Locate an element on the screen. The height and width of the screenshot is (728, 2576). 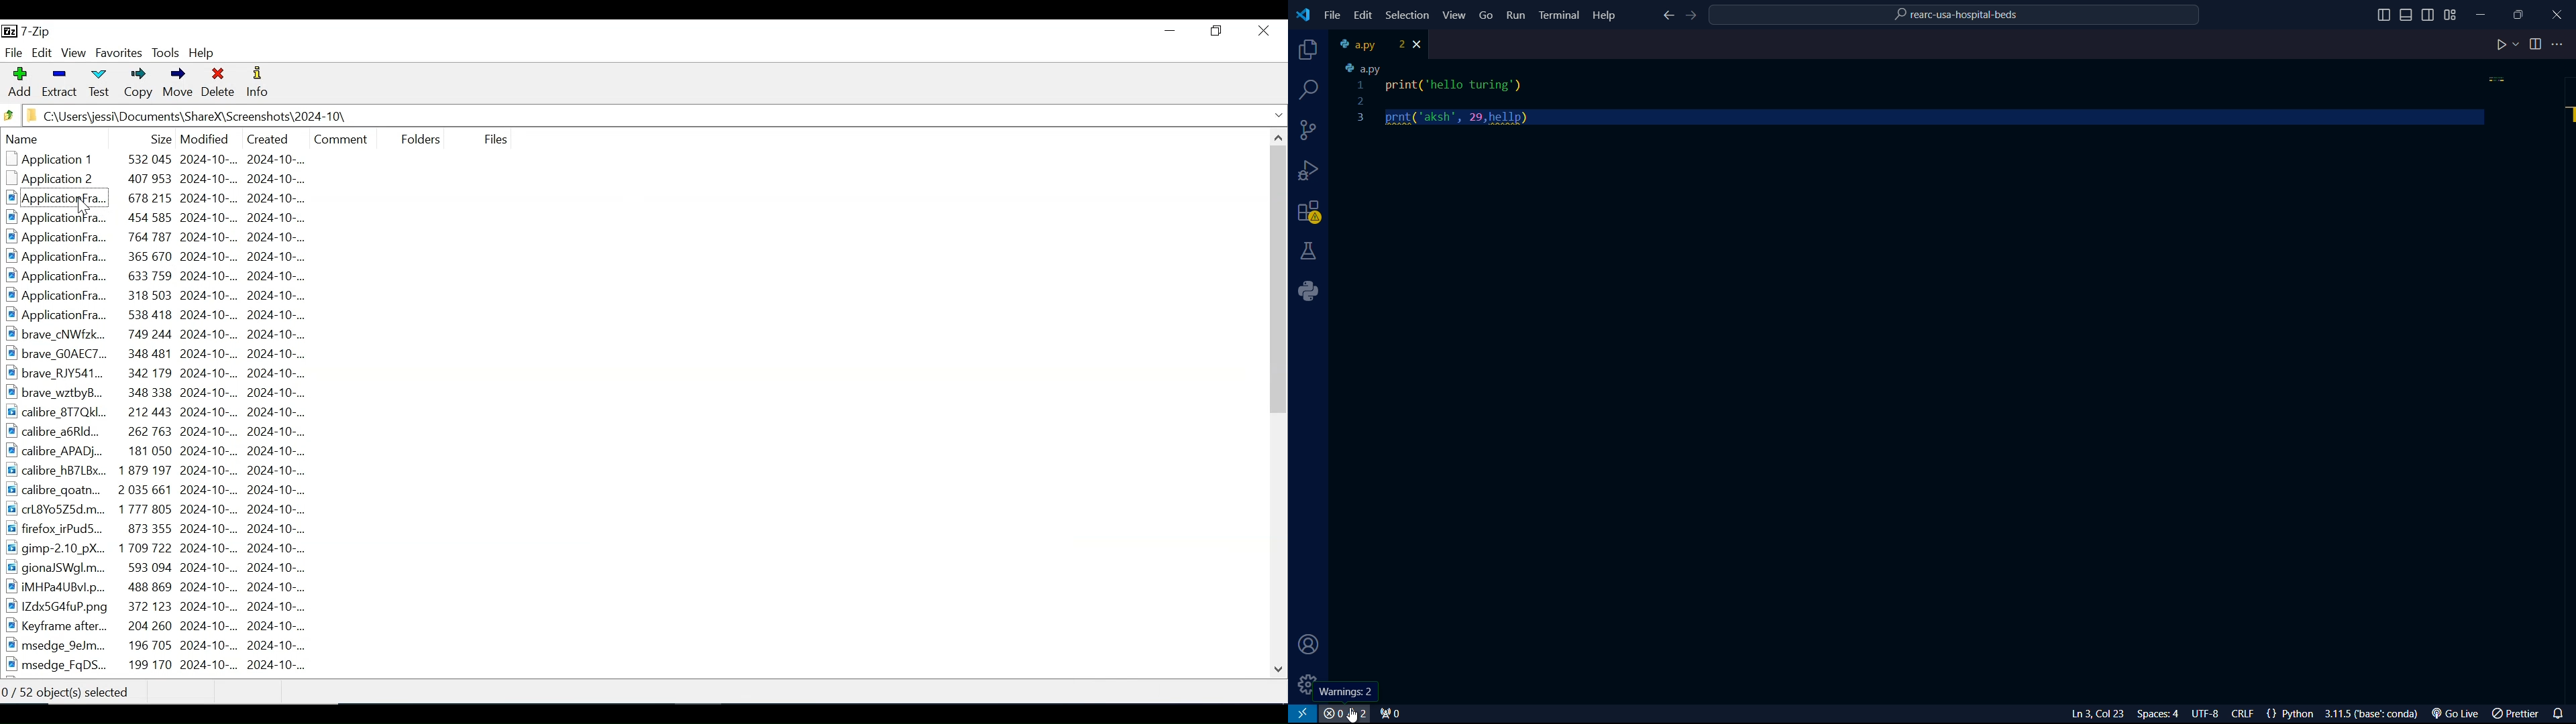
brave RJY541... 342 179 2024-10-... 2024-10-... is located at coordinates (171, 372).